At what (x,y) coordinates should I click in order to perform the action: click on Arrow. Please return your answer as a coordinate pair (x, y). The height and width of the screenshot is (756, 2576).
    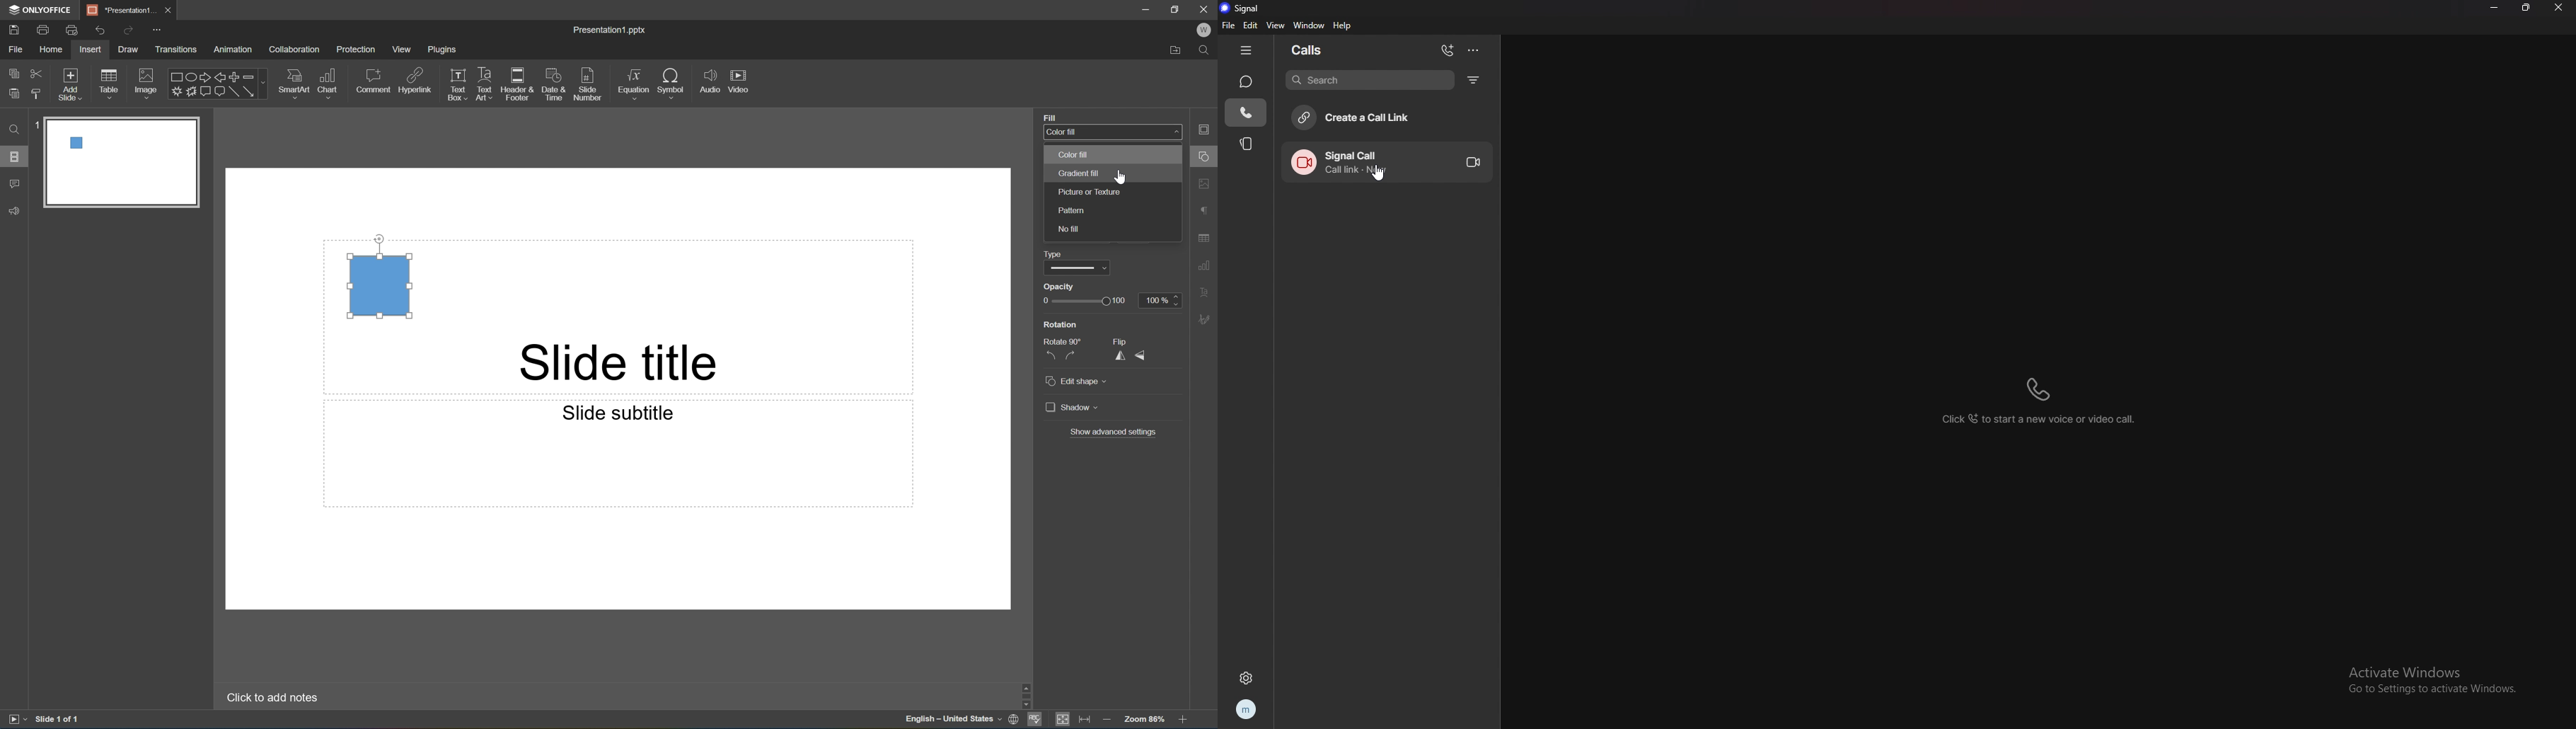
    Looking at the image, I should click on (249, 91).